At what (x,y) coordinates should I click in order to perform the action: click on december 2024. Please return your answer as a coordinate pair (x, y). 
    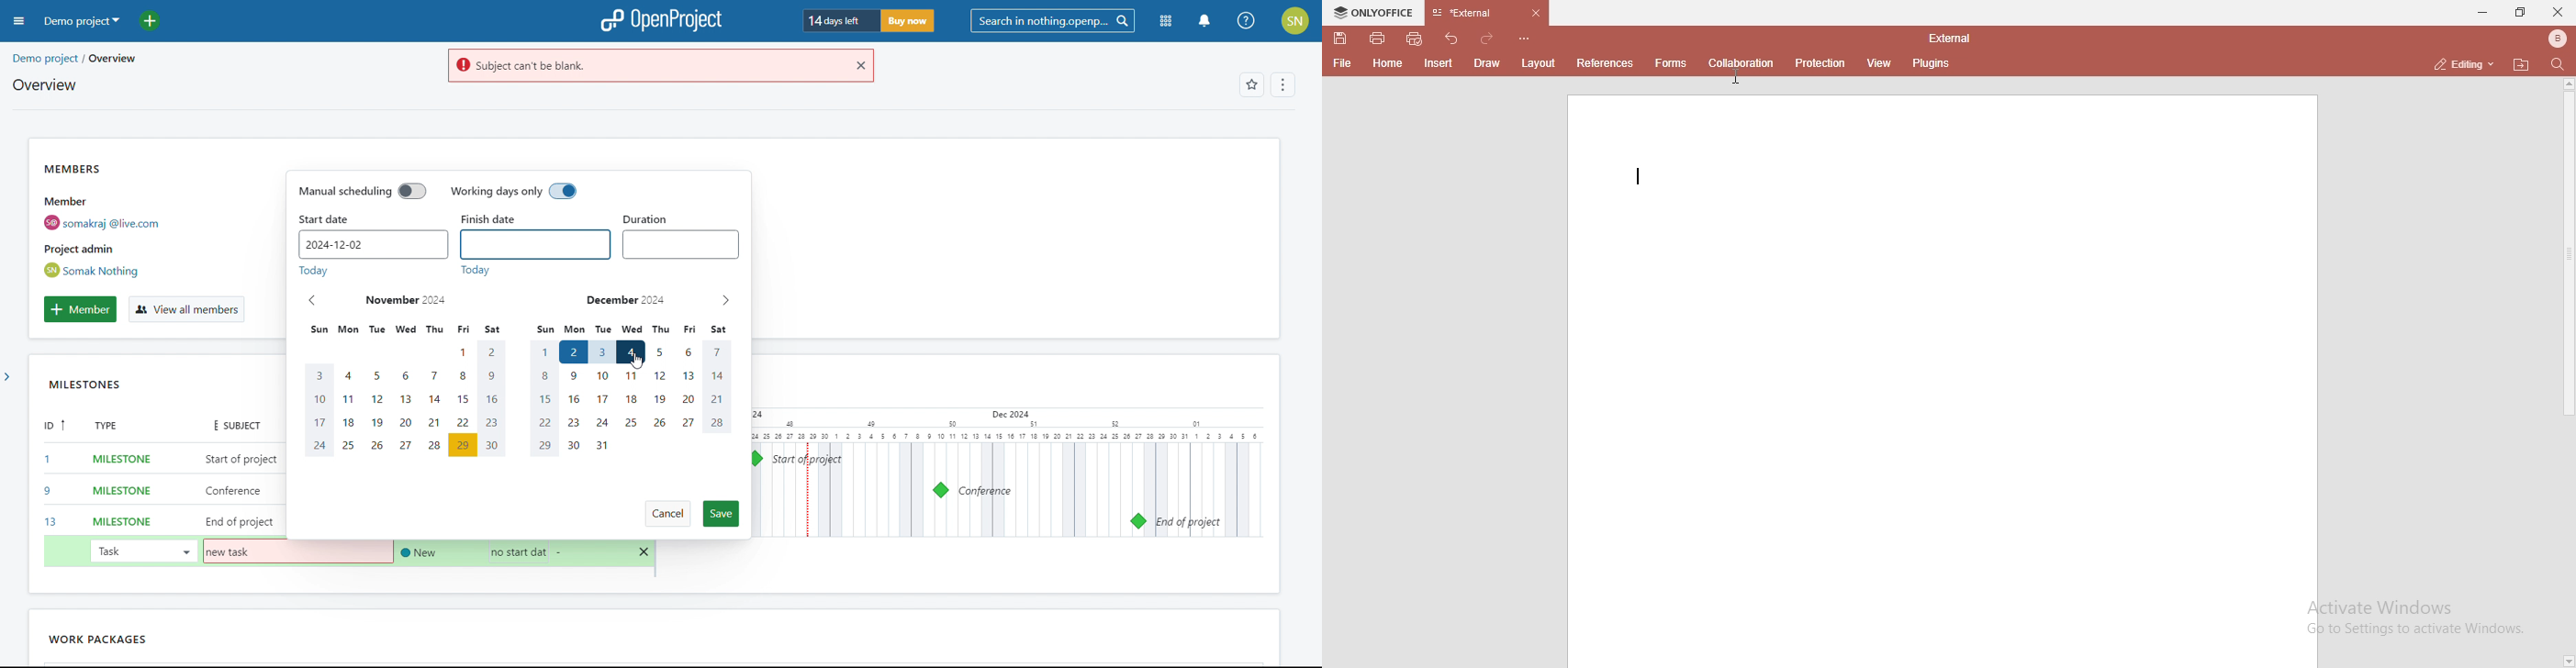
    Looking at the image, I should click on (625, 300).